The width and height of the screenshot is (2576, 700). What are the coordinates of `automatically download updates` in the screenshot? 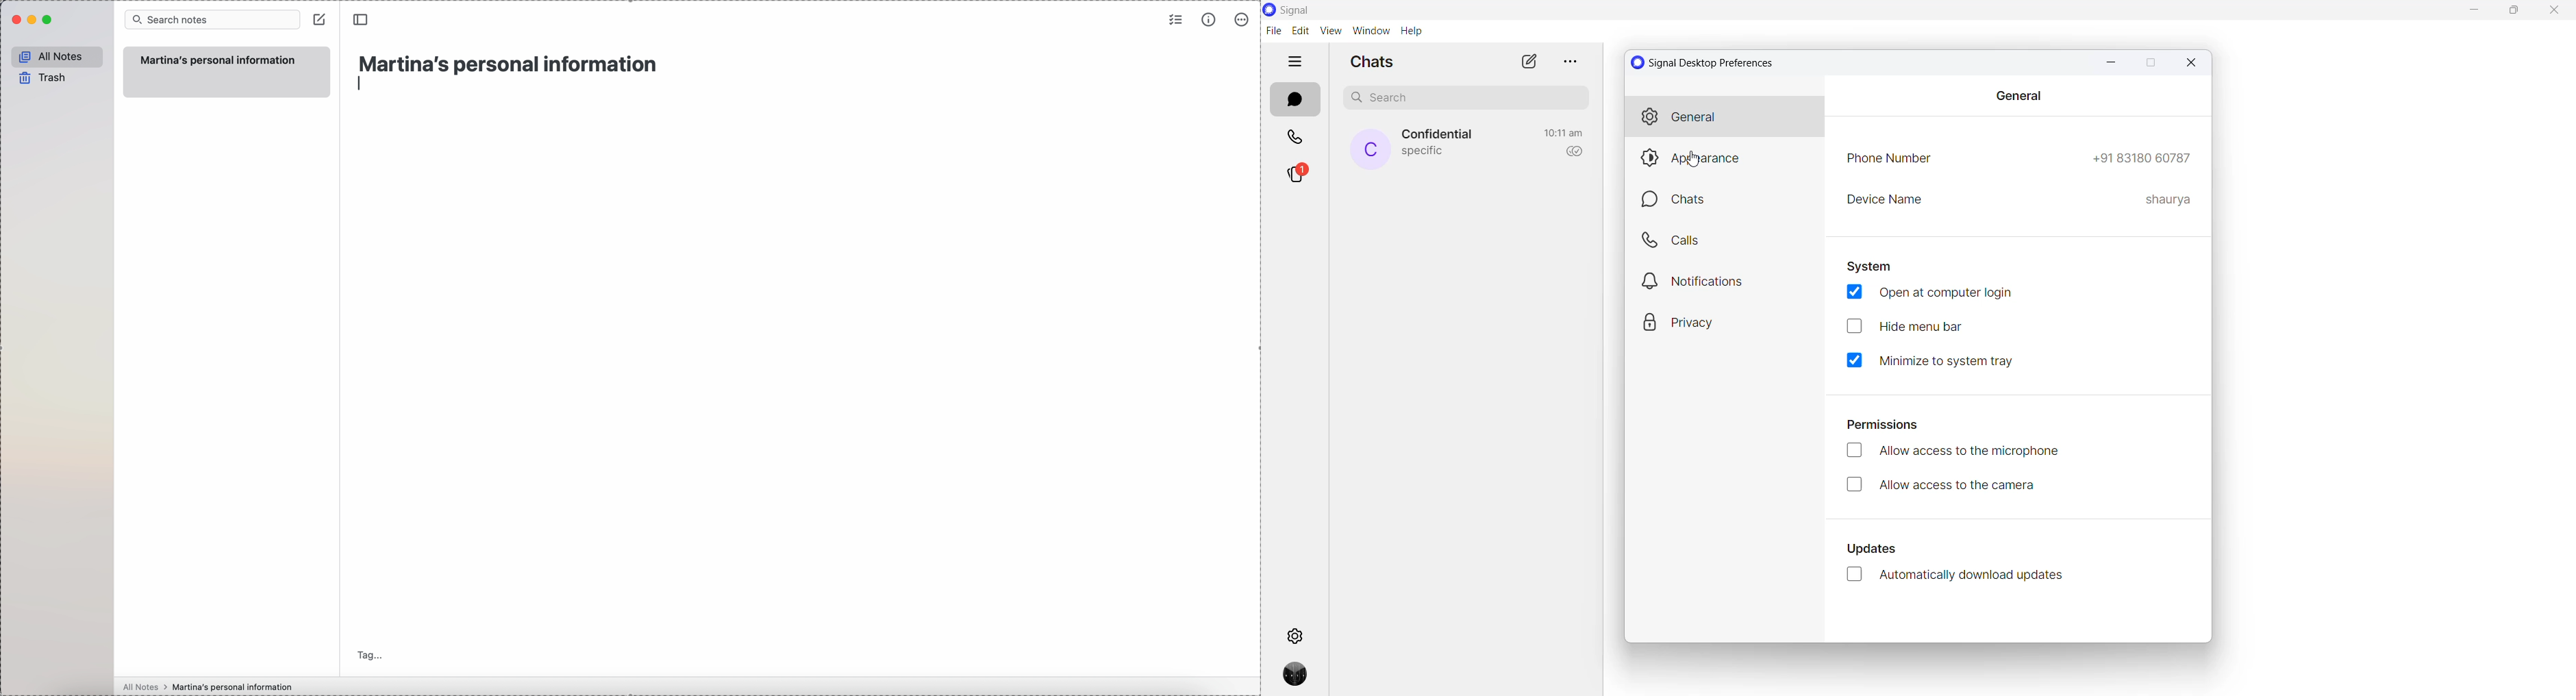 It's located at (1962, 576).